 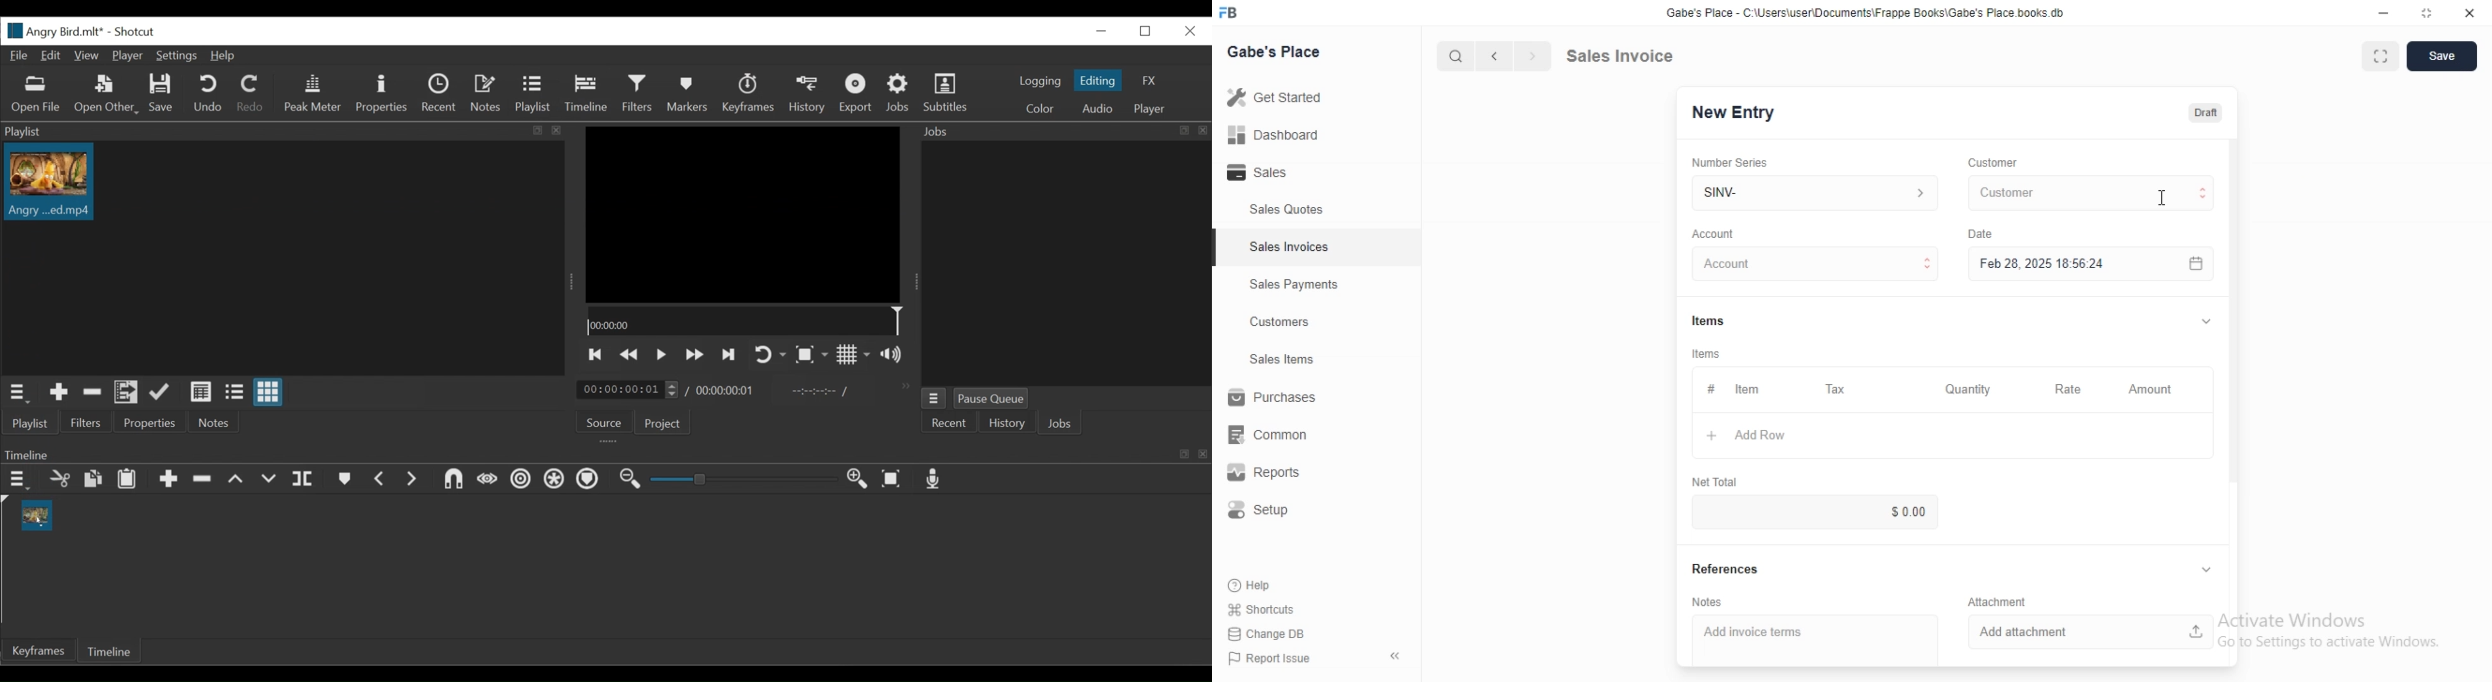 What do you see at coordinates (344, 479) in the screenshot?
I see `Markers` at bounding box center [344, 479].